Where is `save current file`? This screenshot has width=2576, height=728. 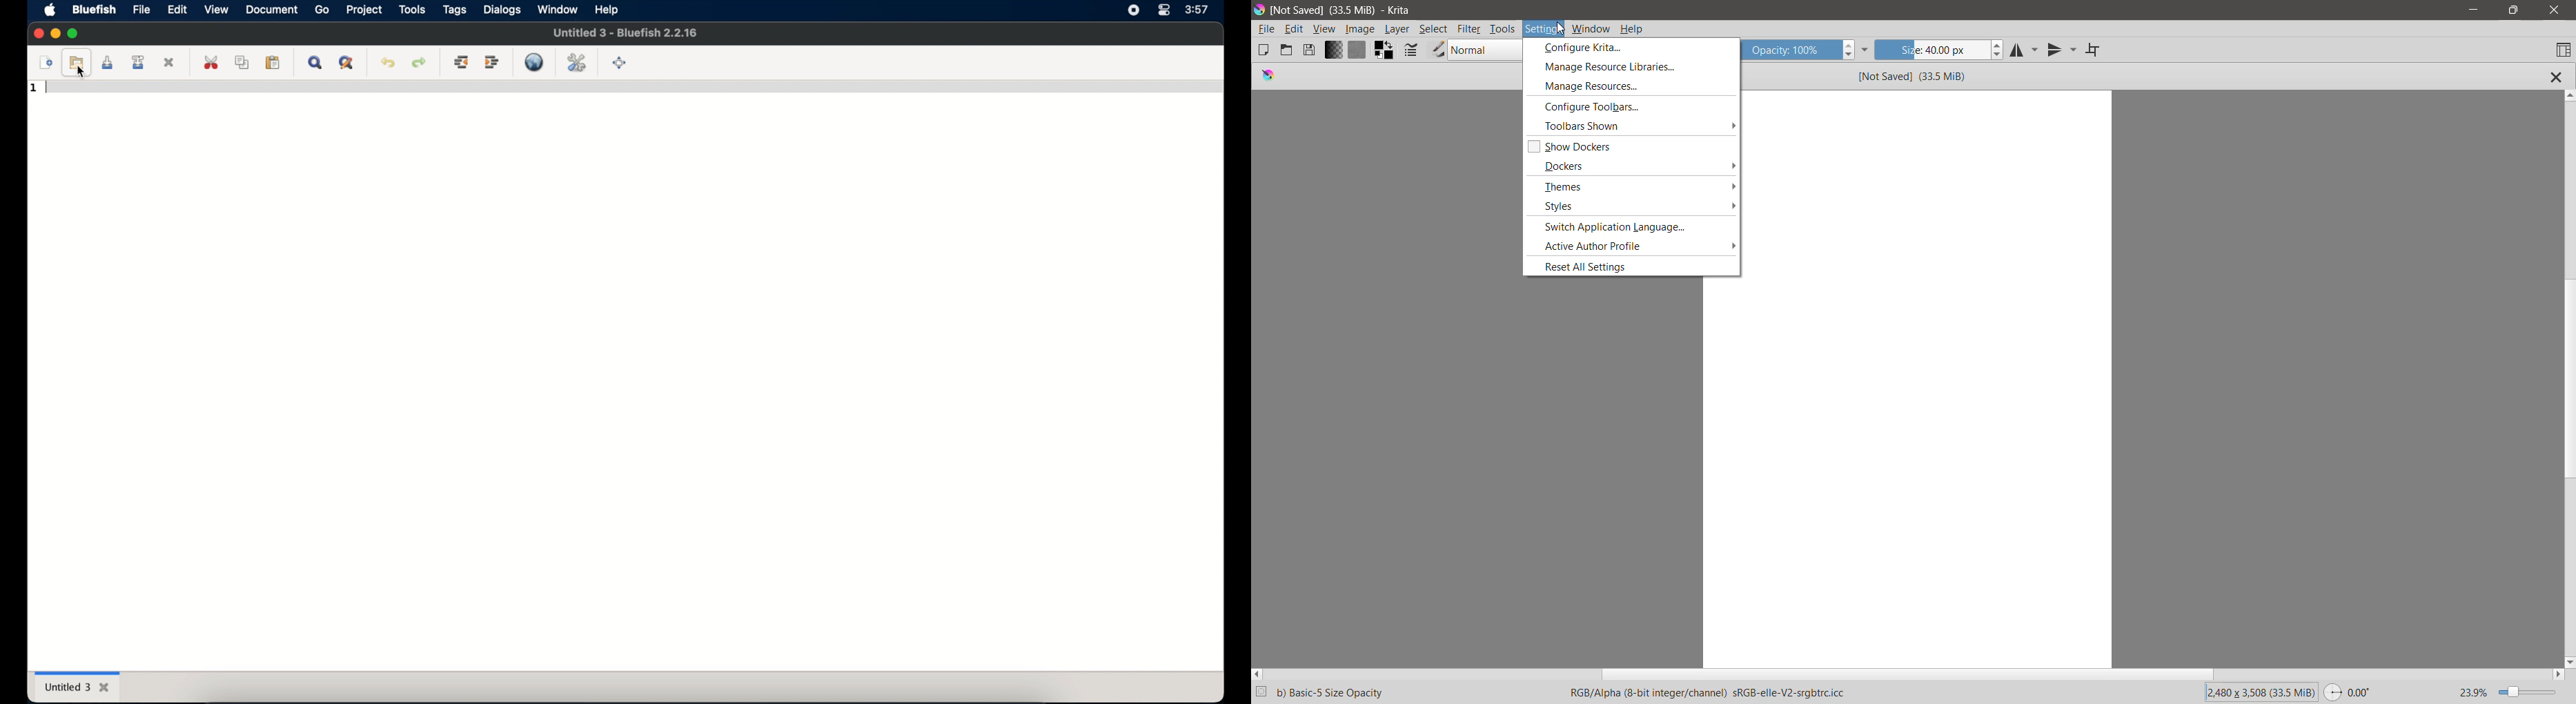 save current file is located at coordinates (107, 63).